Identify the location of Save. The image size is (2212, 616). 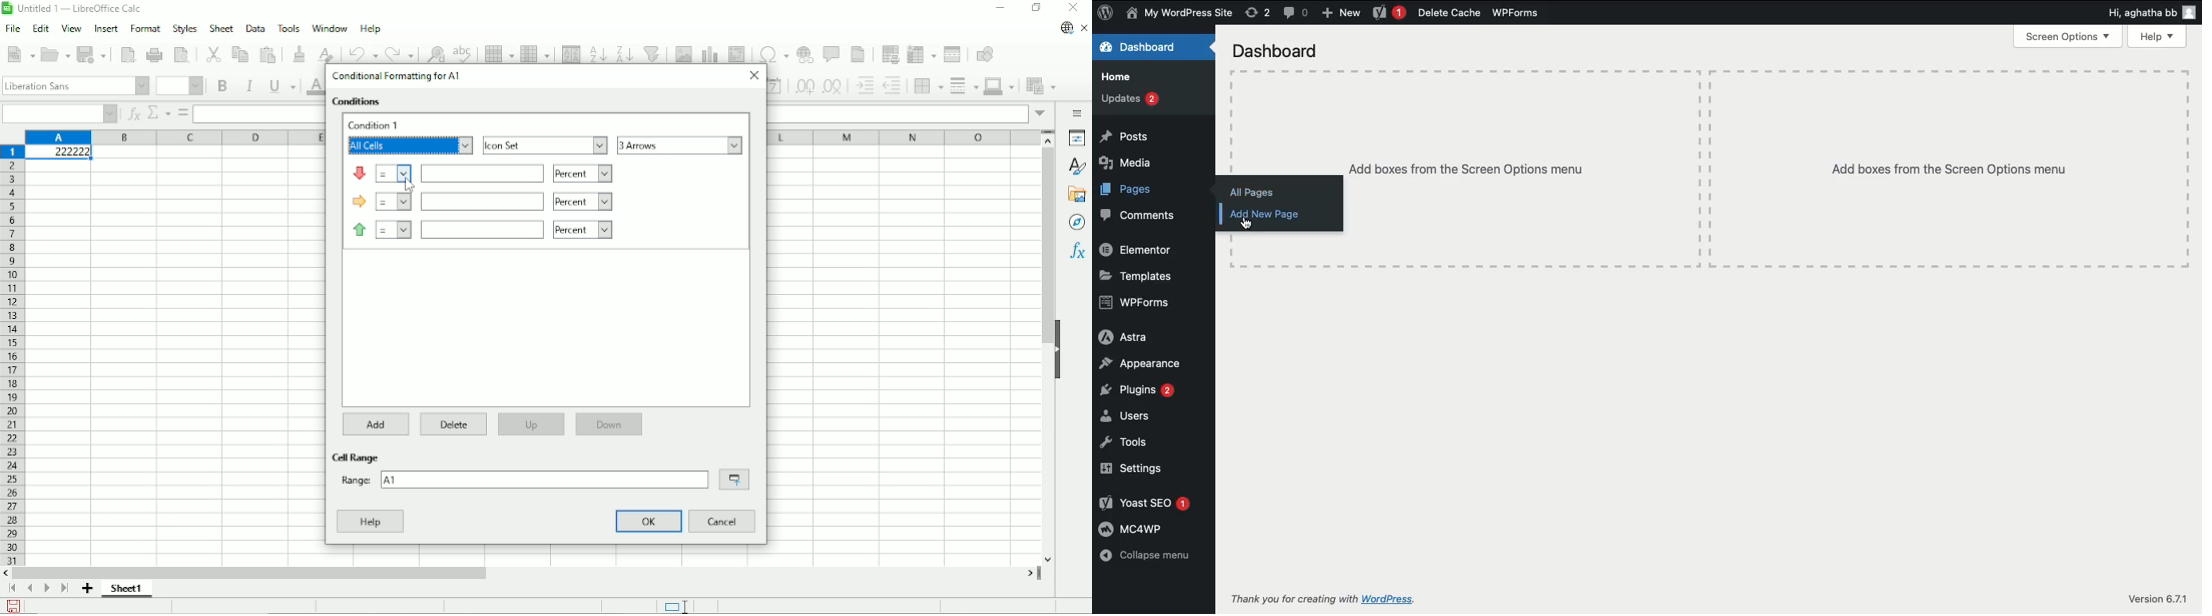
(94, 53).